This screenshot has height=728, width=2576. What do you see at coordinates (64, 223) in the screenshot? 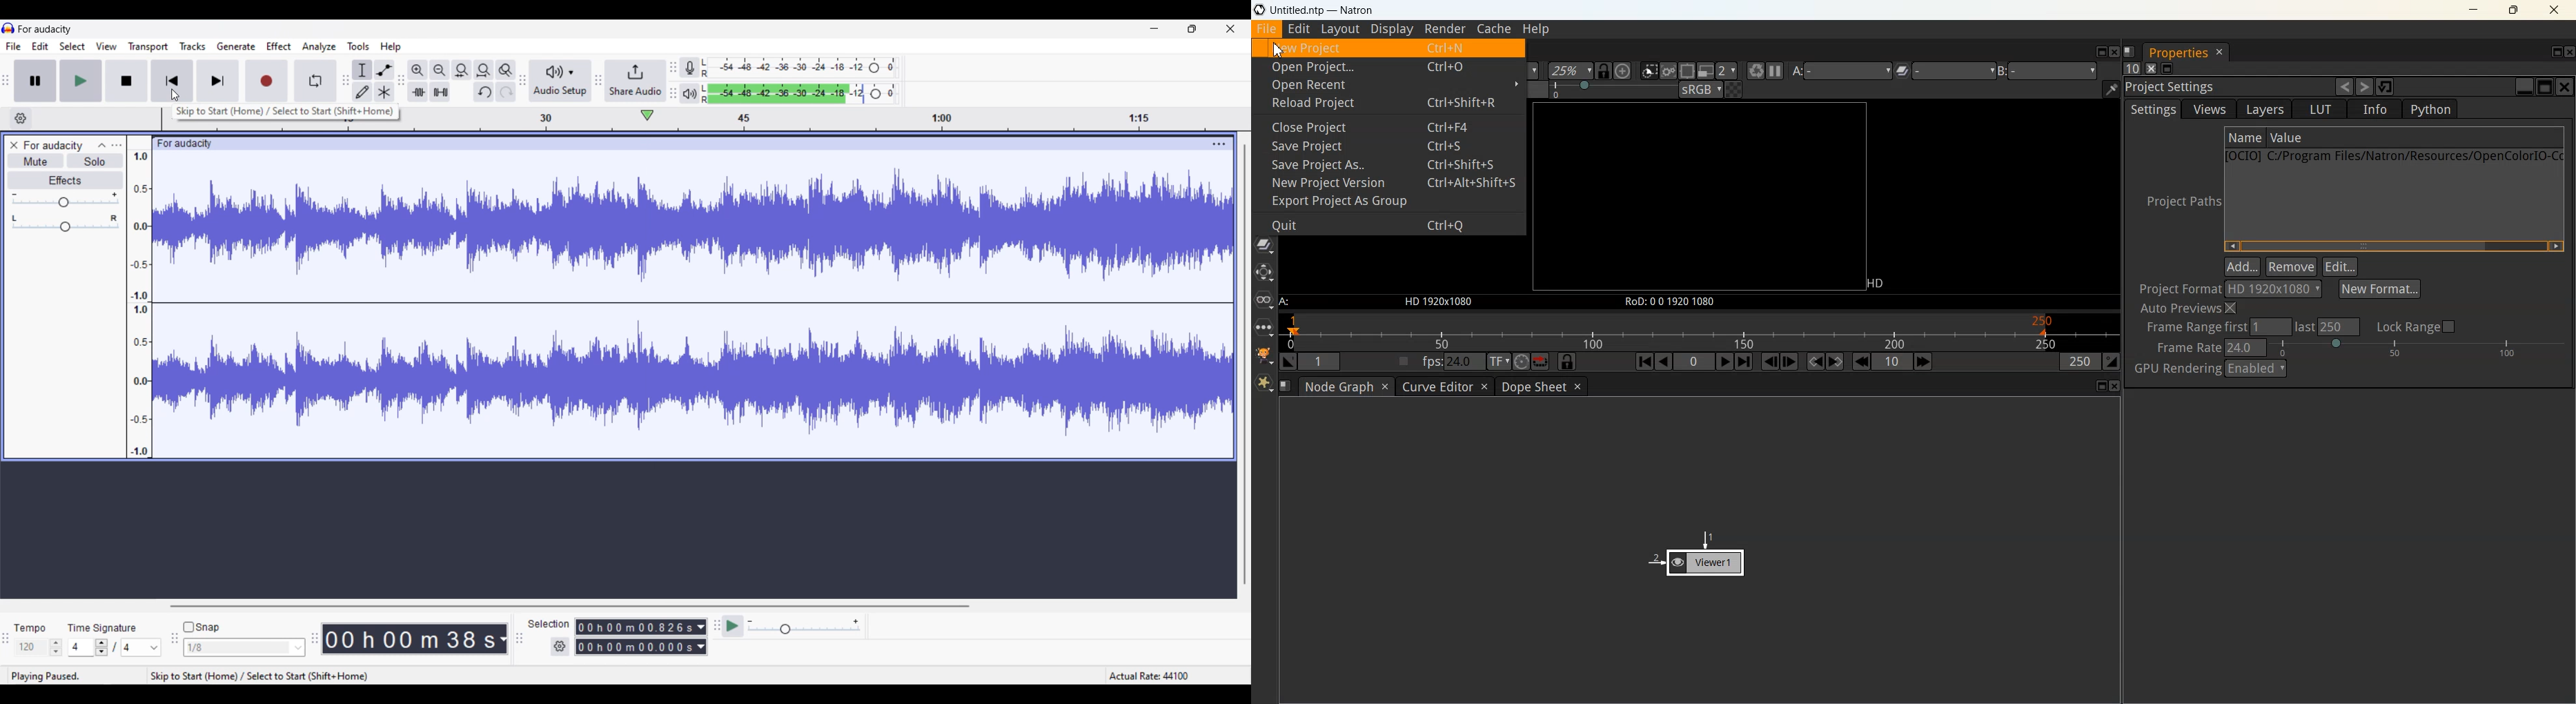
I see `Pan slider` at bounding box center [64, 223].